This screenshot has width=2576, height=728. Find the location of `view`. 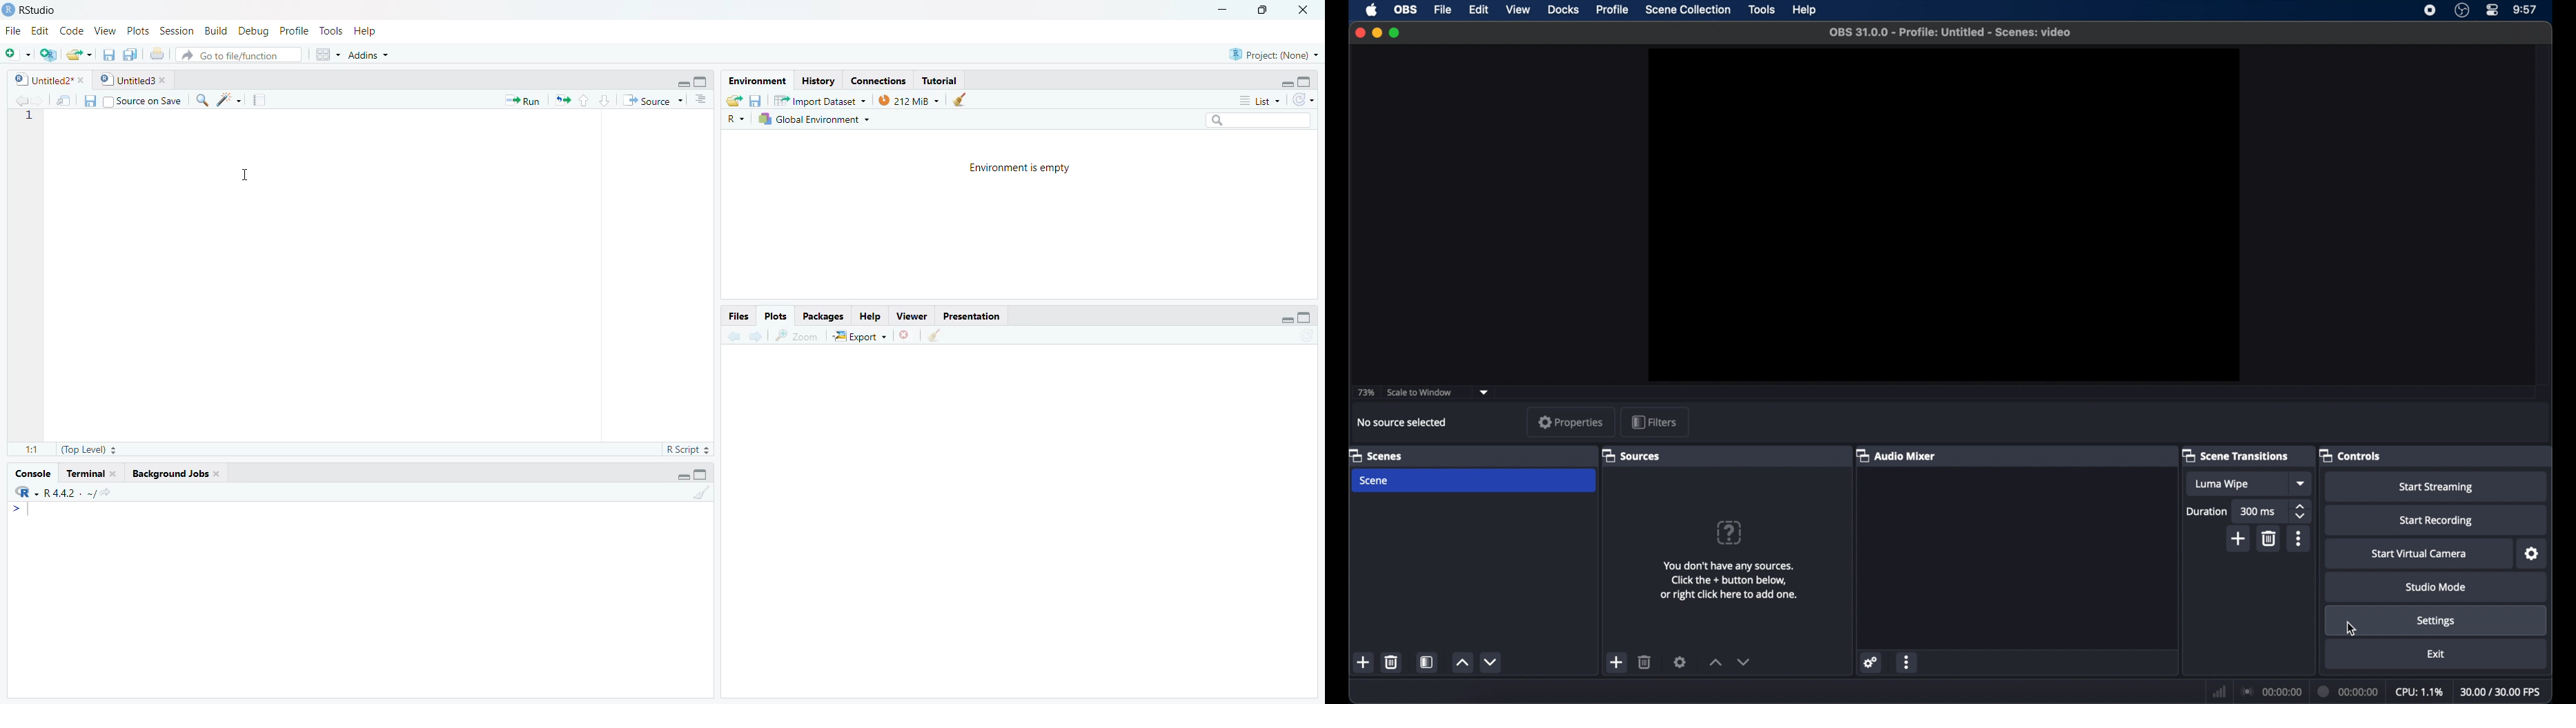

view is located at coordinates (1518, 10).